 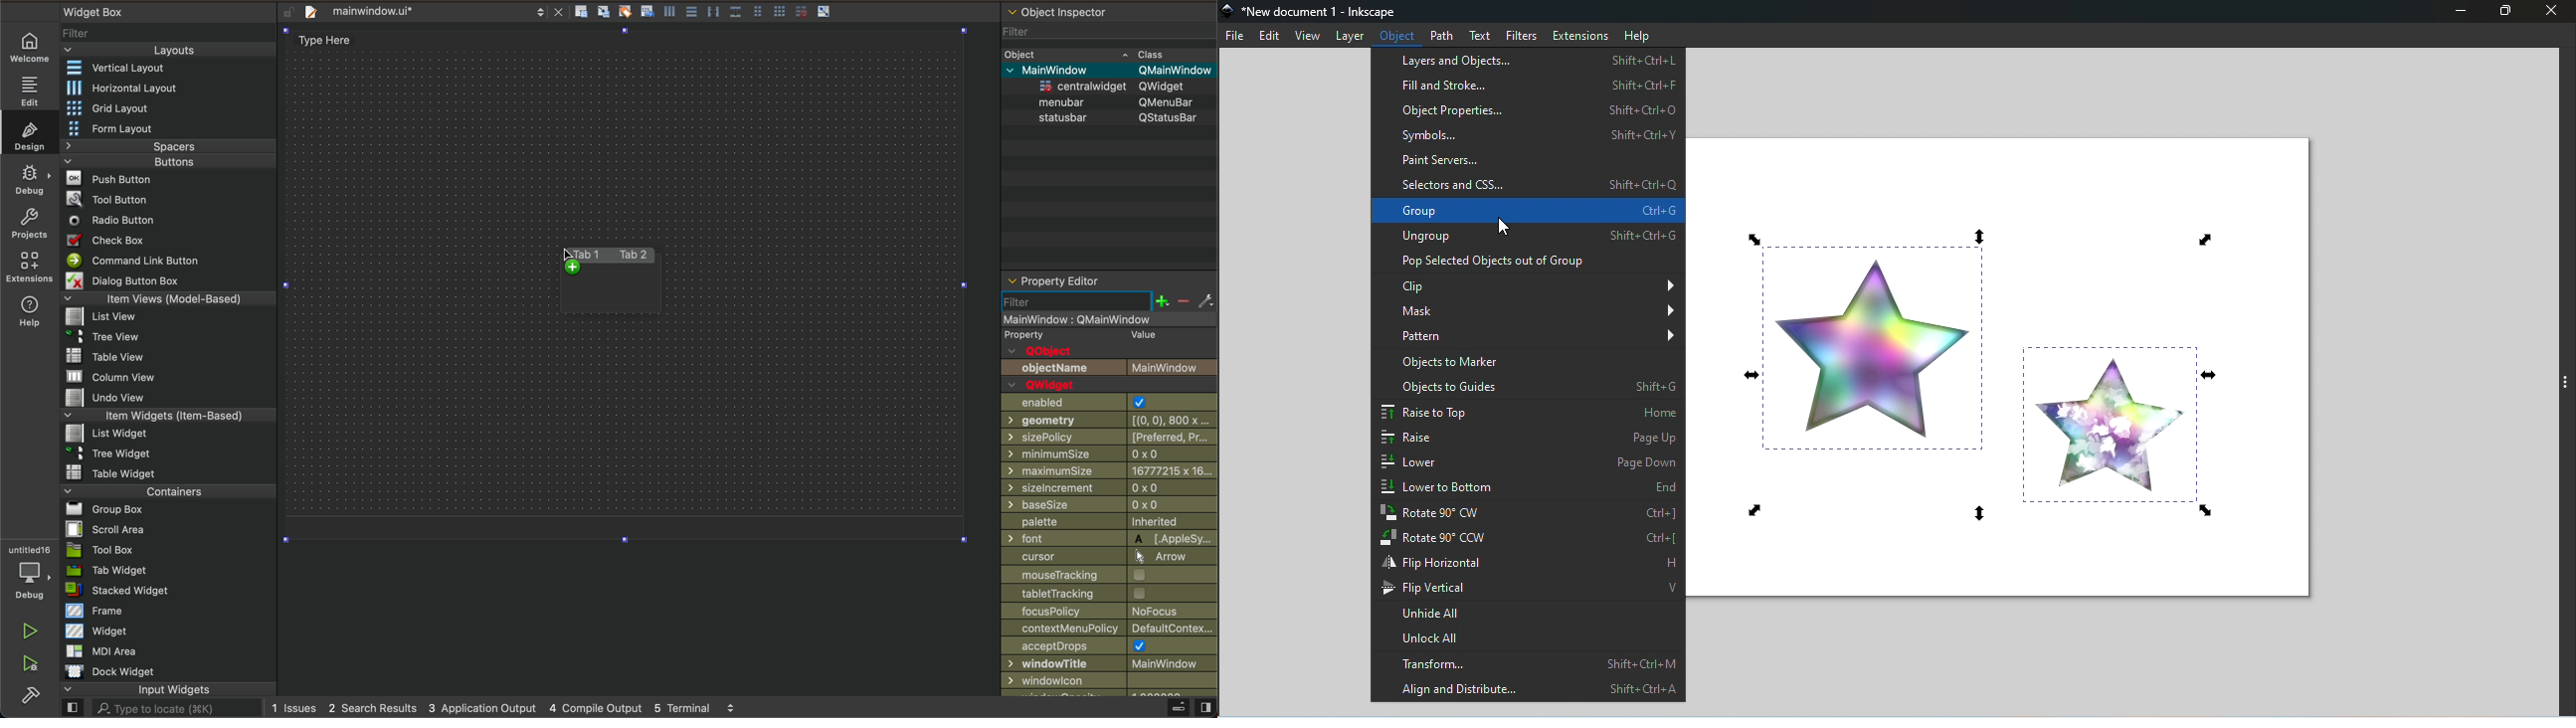 I want to click on Clip, so click(x=1530, y=286).